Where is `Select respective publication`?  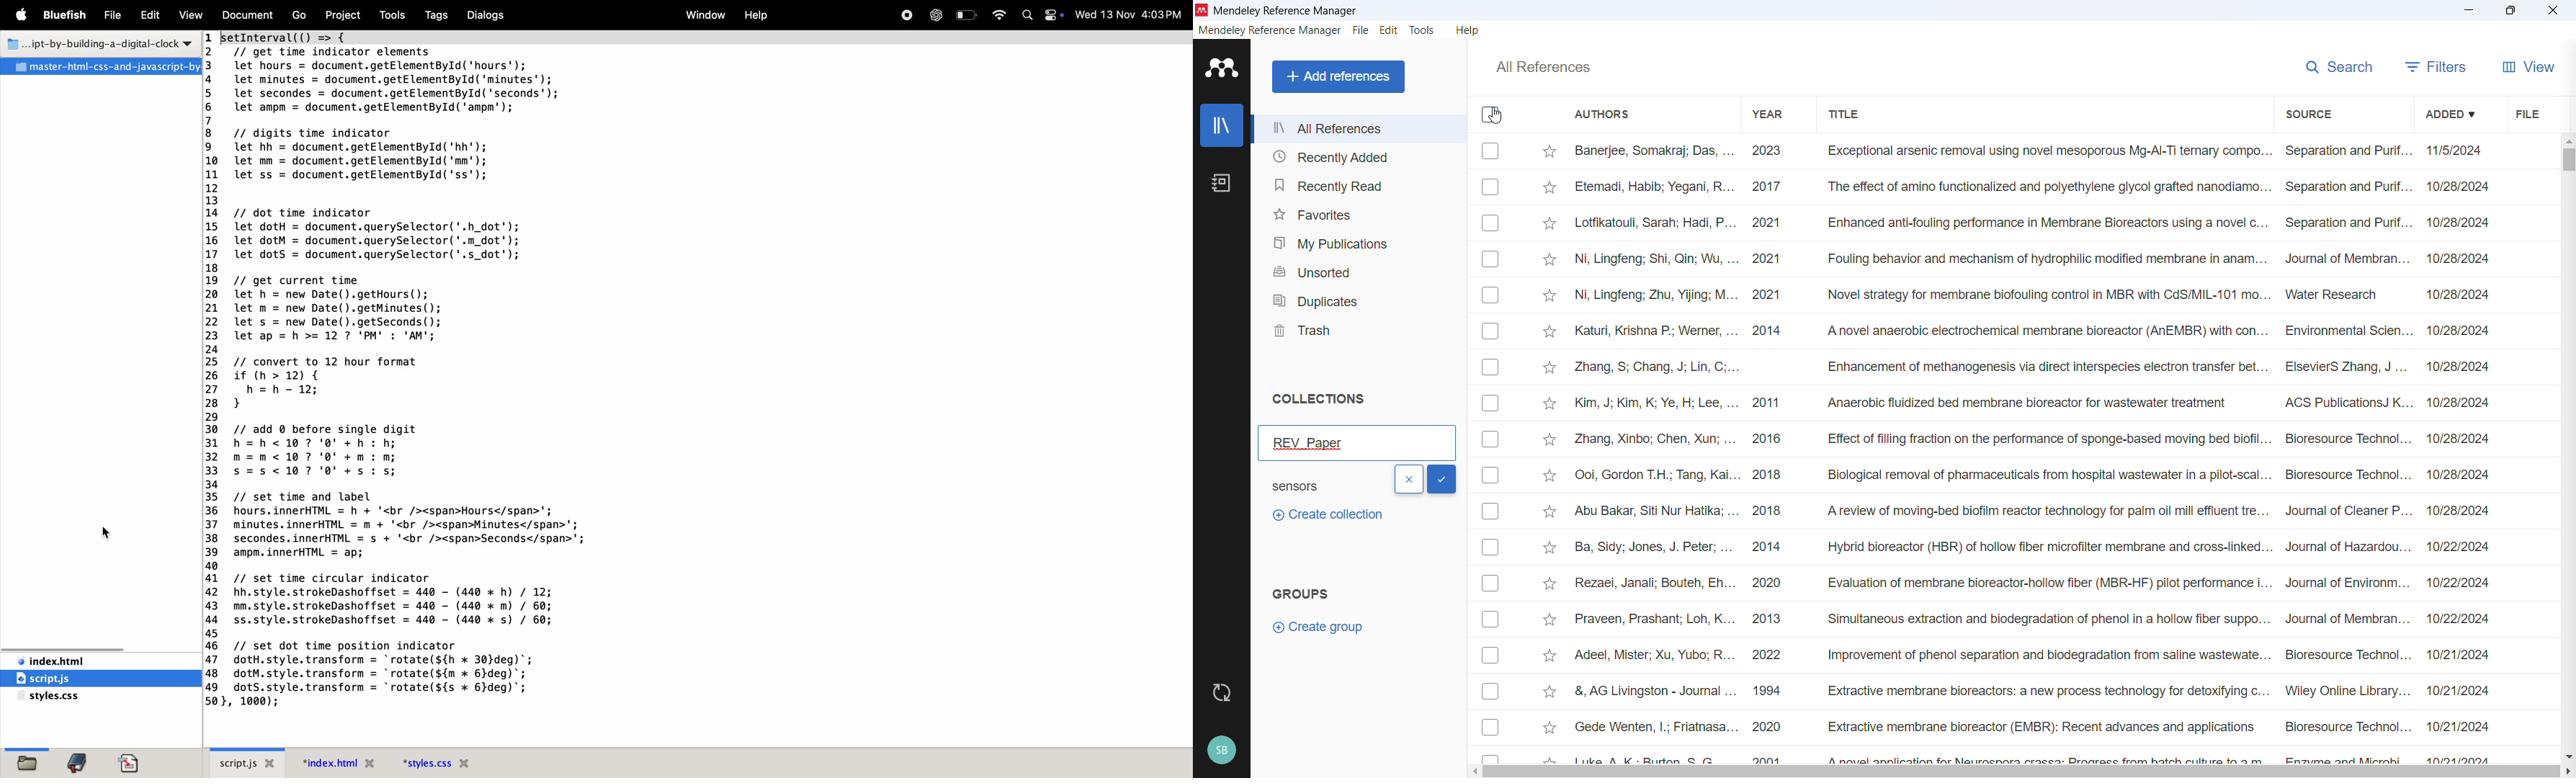
Select respective publication is located at coordinates (1490, 151).